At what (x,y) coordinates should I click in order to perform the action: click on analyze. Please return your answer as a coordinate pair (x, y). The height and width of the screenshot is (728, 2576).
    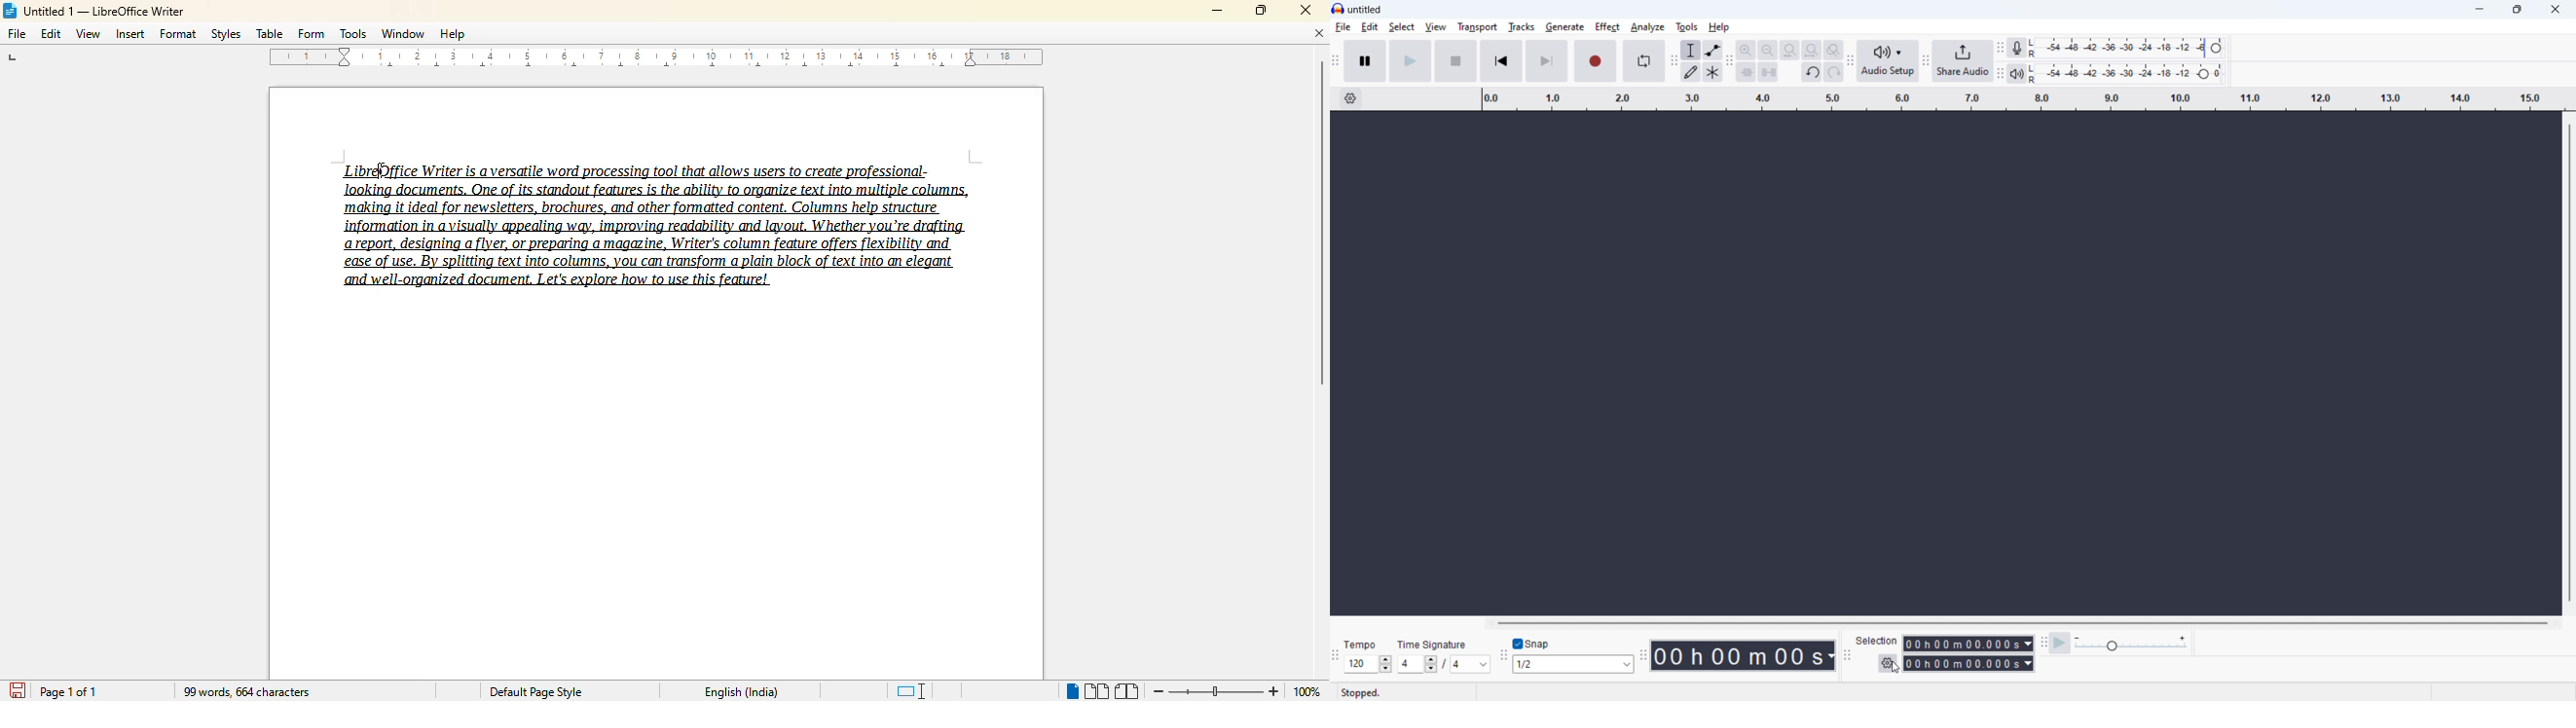
    Looking at the image, I should click on (1649, 27).